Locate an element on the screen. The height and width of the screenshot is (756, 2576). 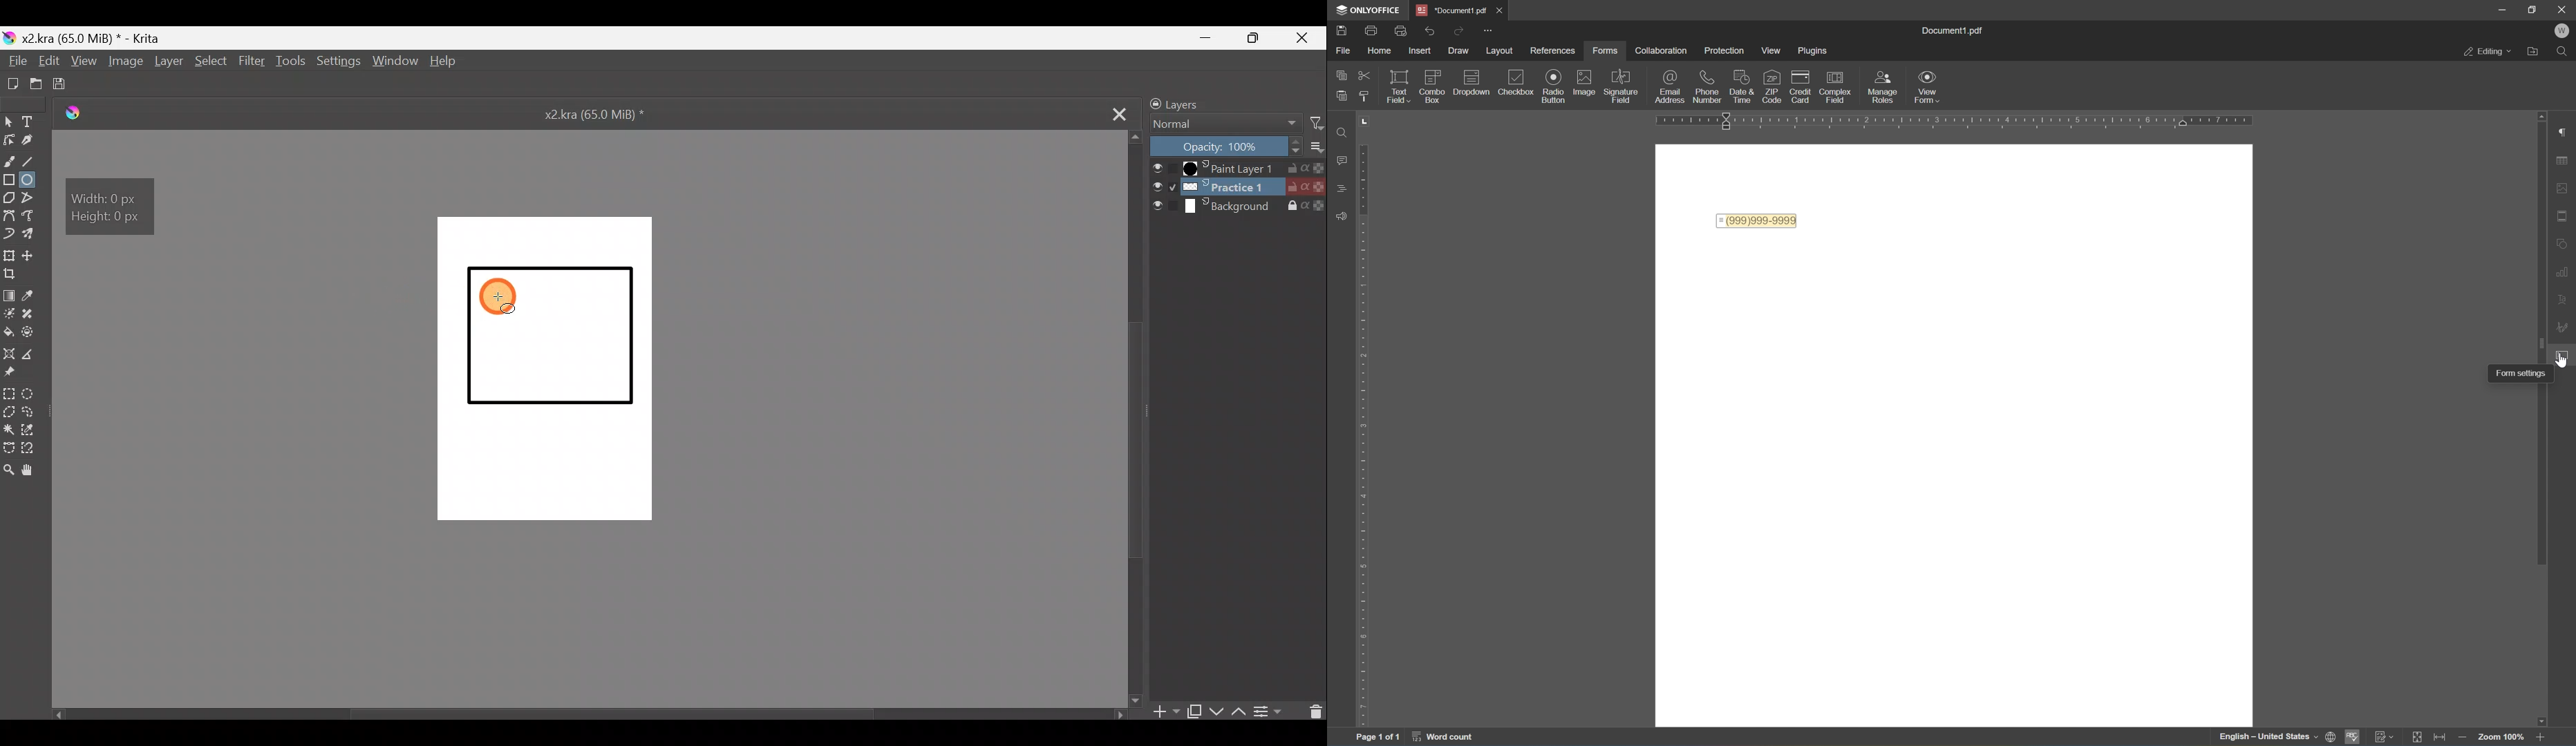
forms is located at coordinates (1606, 51).